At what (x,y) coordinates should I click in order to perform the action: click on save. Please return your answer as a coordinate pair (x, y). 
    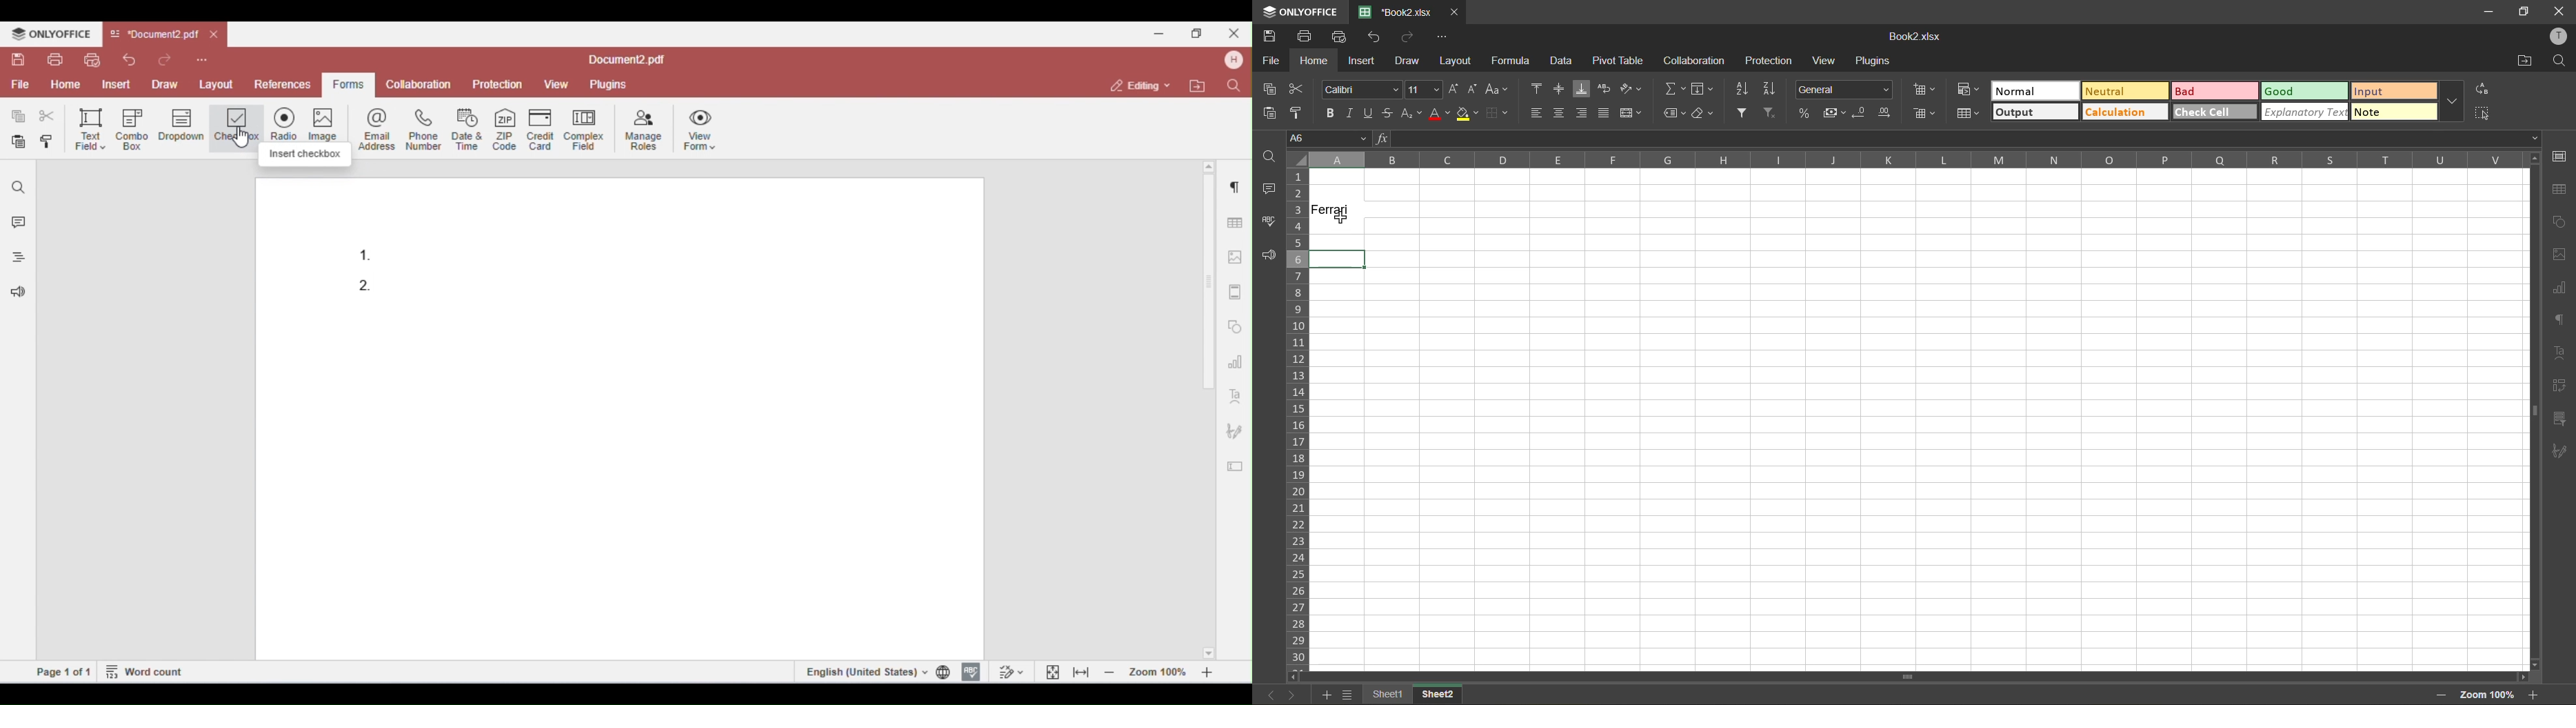
    Looking at the image, I should click on (1266, 36).